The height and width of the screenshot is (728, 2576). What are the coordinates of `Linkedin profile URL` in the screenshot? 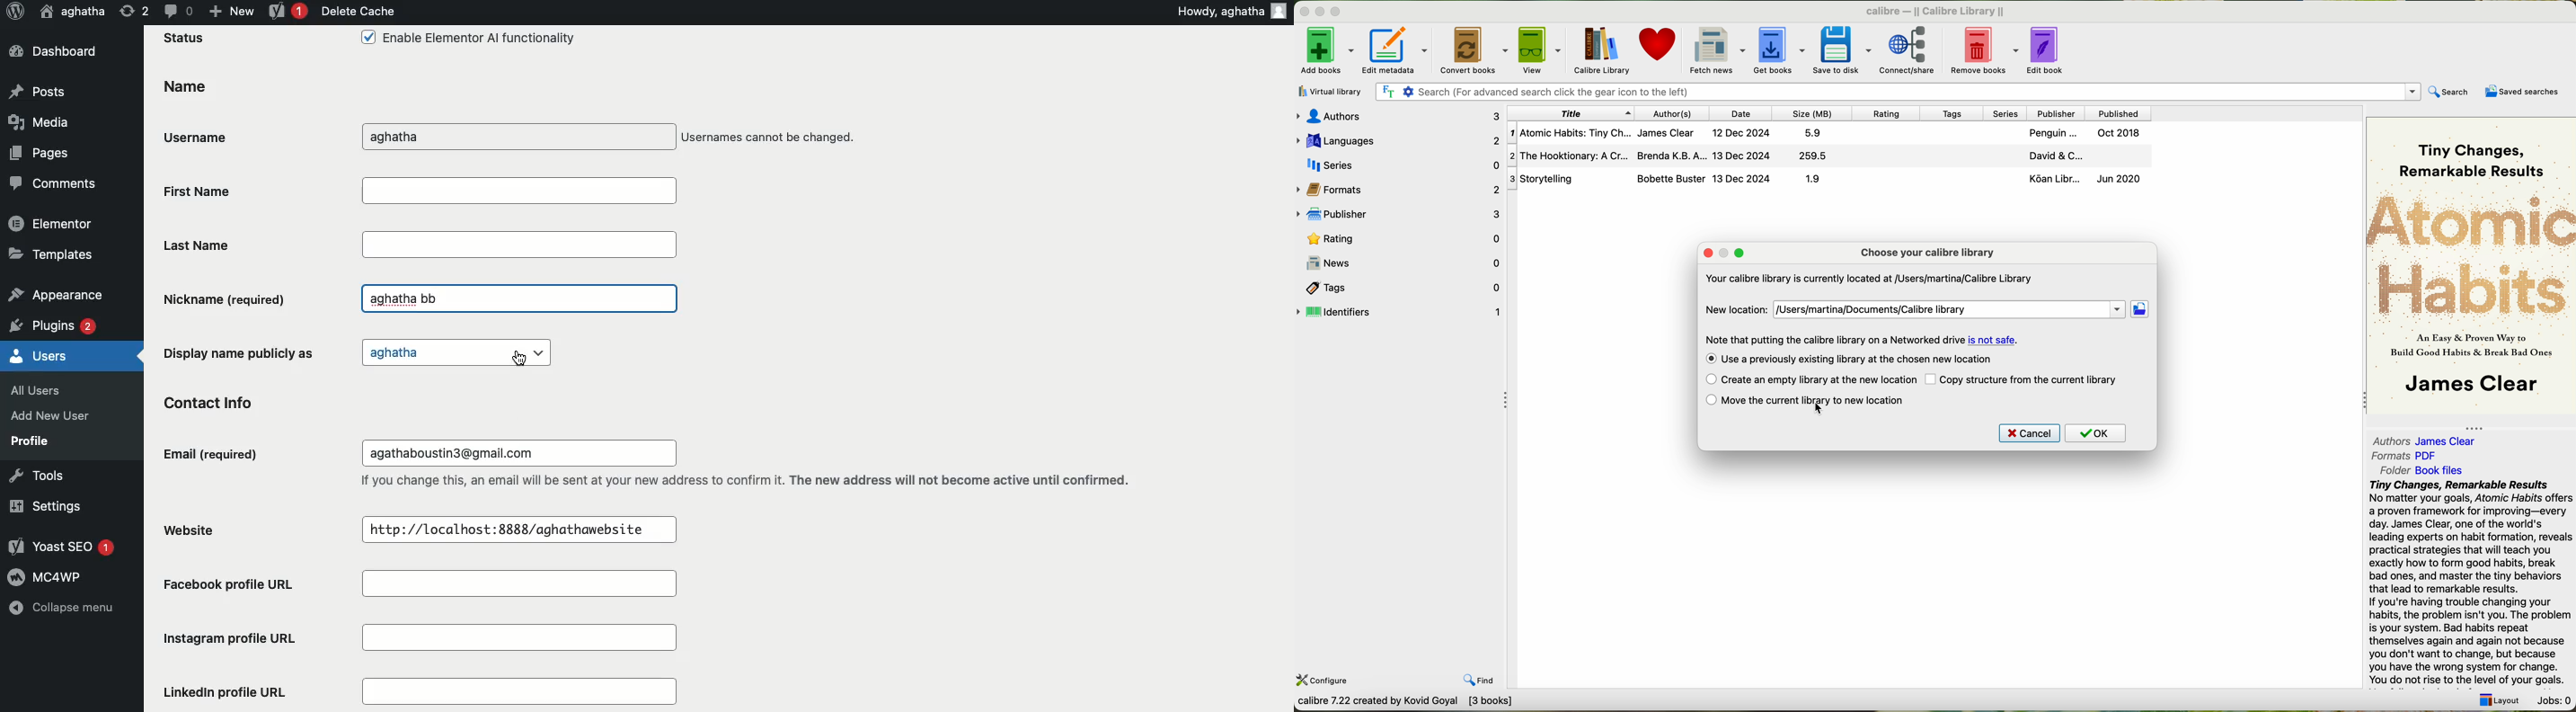 It's located at (416, 692).